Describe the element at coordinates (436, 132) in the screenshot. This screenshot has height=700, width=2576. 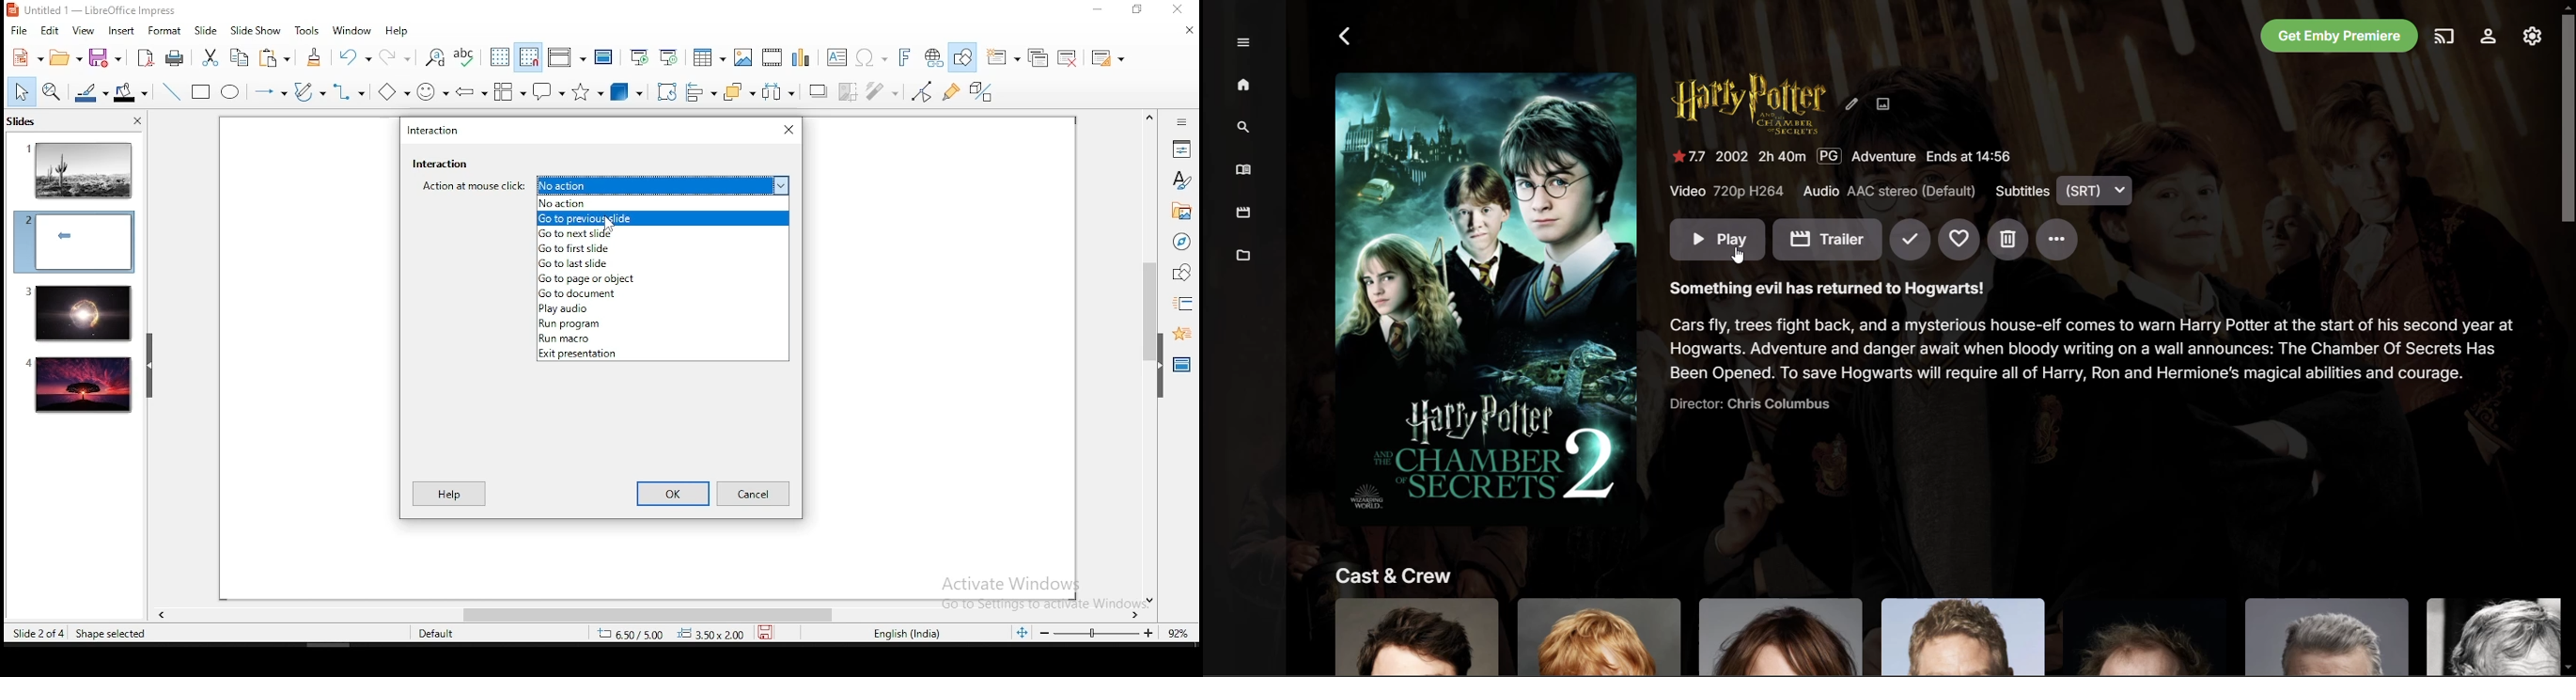
I see `interaction` at that location.